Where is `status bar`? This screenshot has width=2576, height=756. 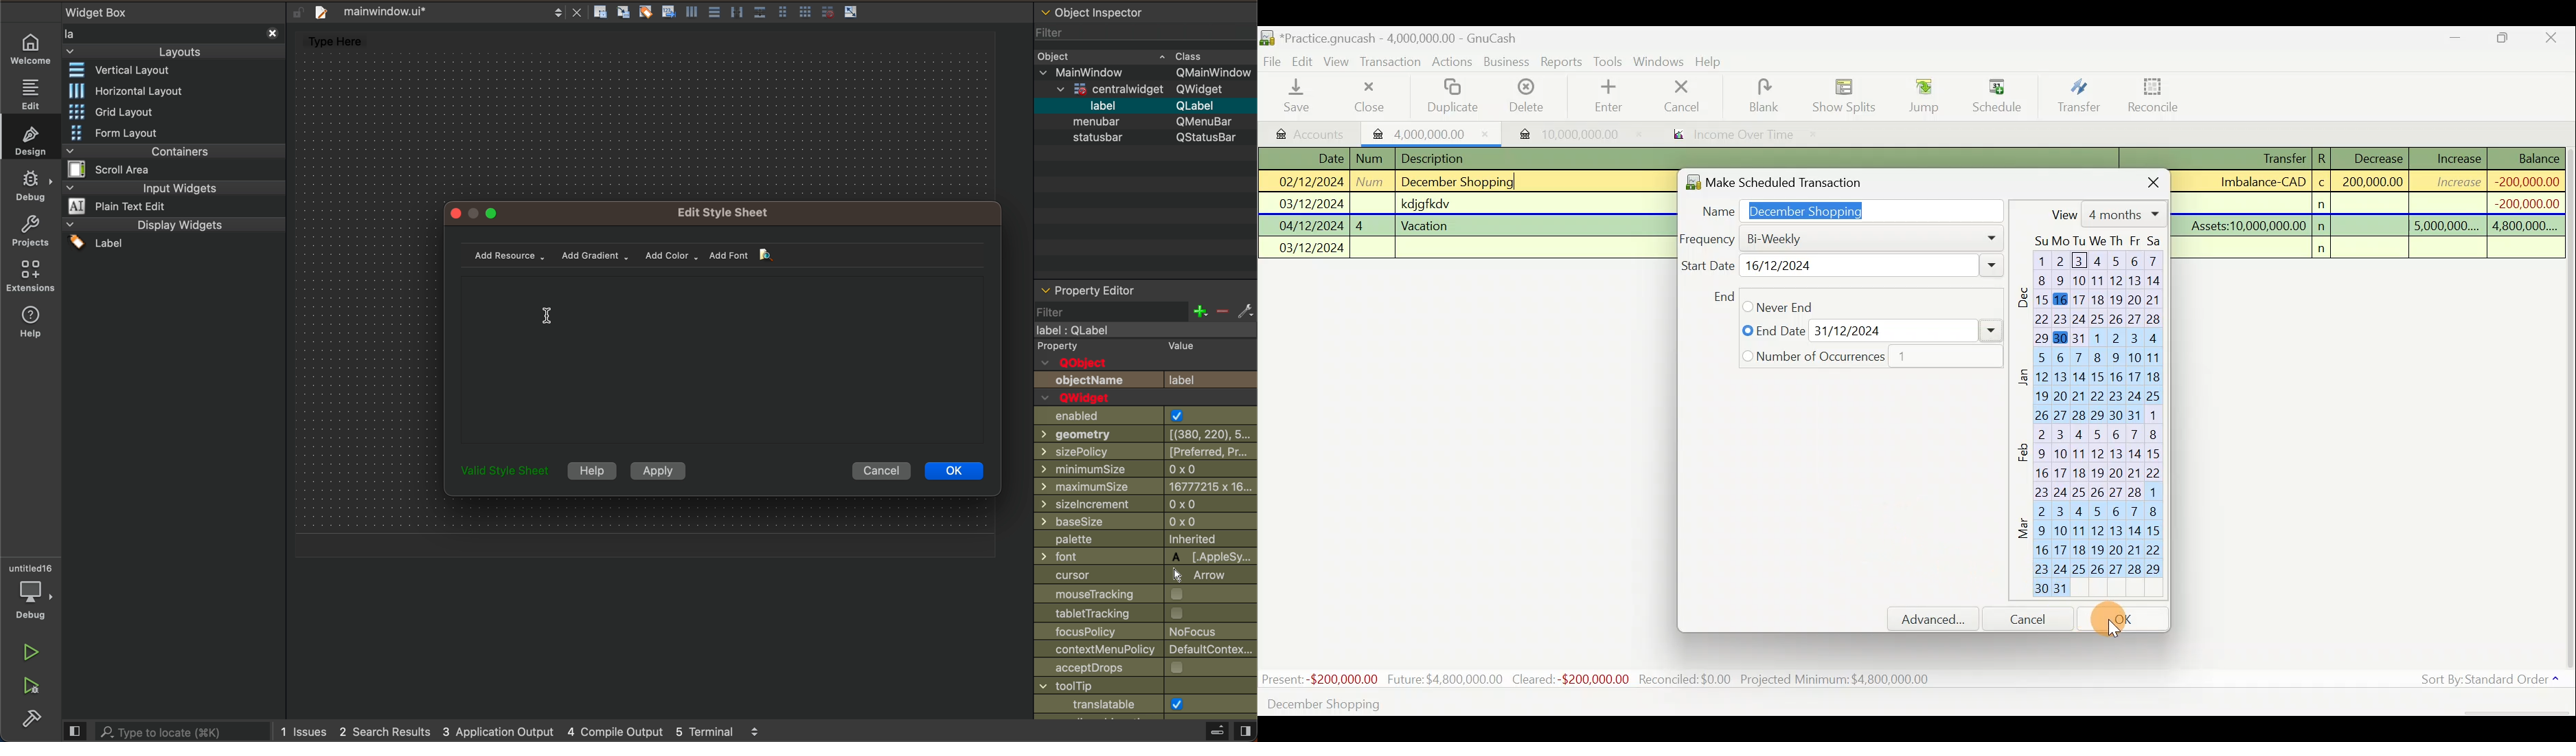 status bar is located at coordinates (1149, 142).